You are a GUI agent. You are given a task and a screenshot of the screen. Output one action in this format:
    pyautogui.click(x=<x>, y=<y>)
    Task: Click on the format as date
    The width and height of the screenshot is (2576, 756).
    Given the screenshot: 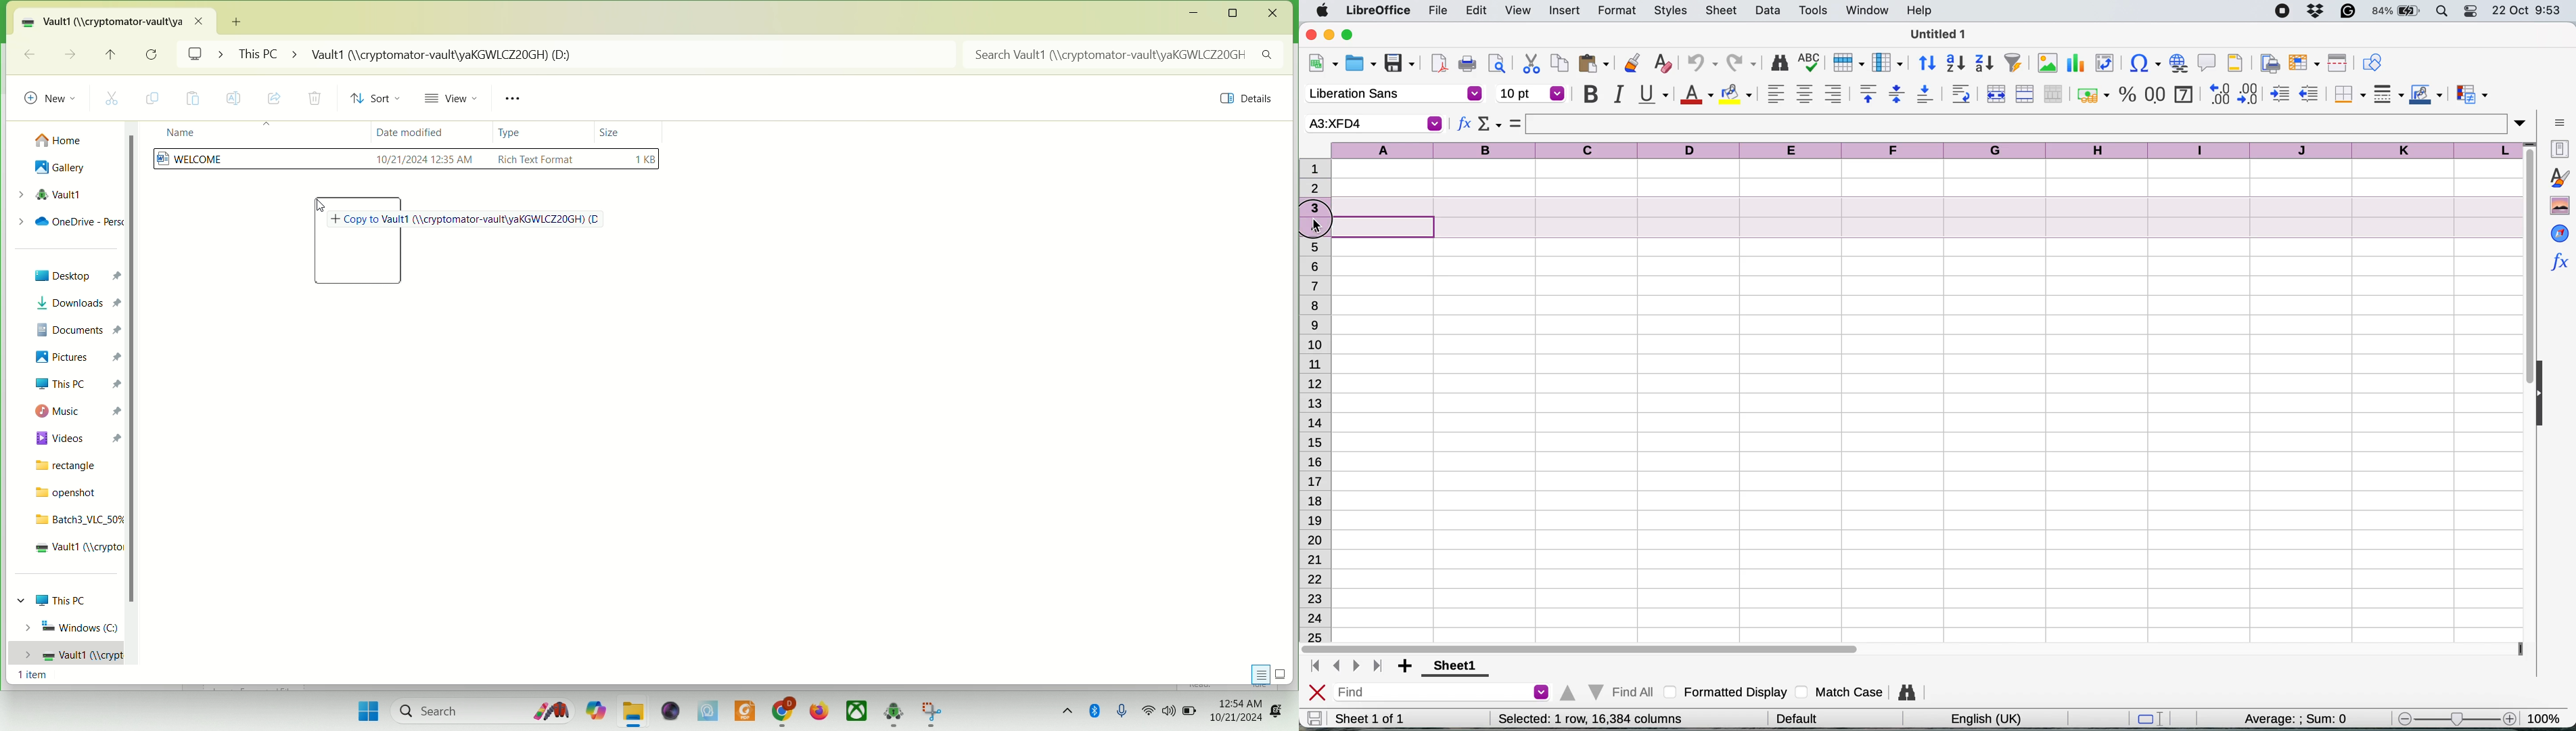 What is the action you would take?
    pyautogui.click(x=2183, y=93)
    